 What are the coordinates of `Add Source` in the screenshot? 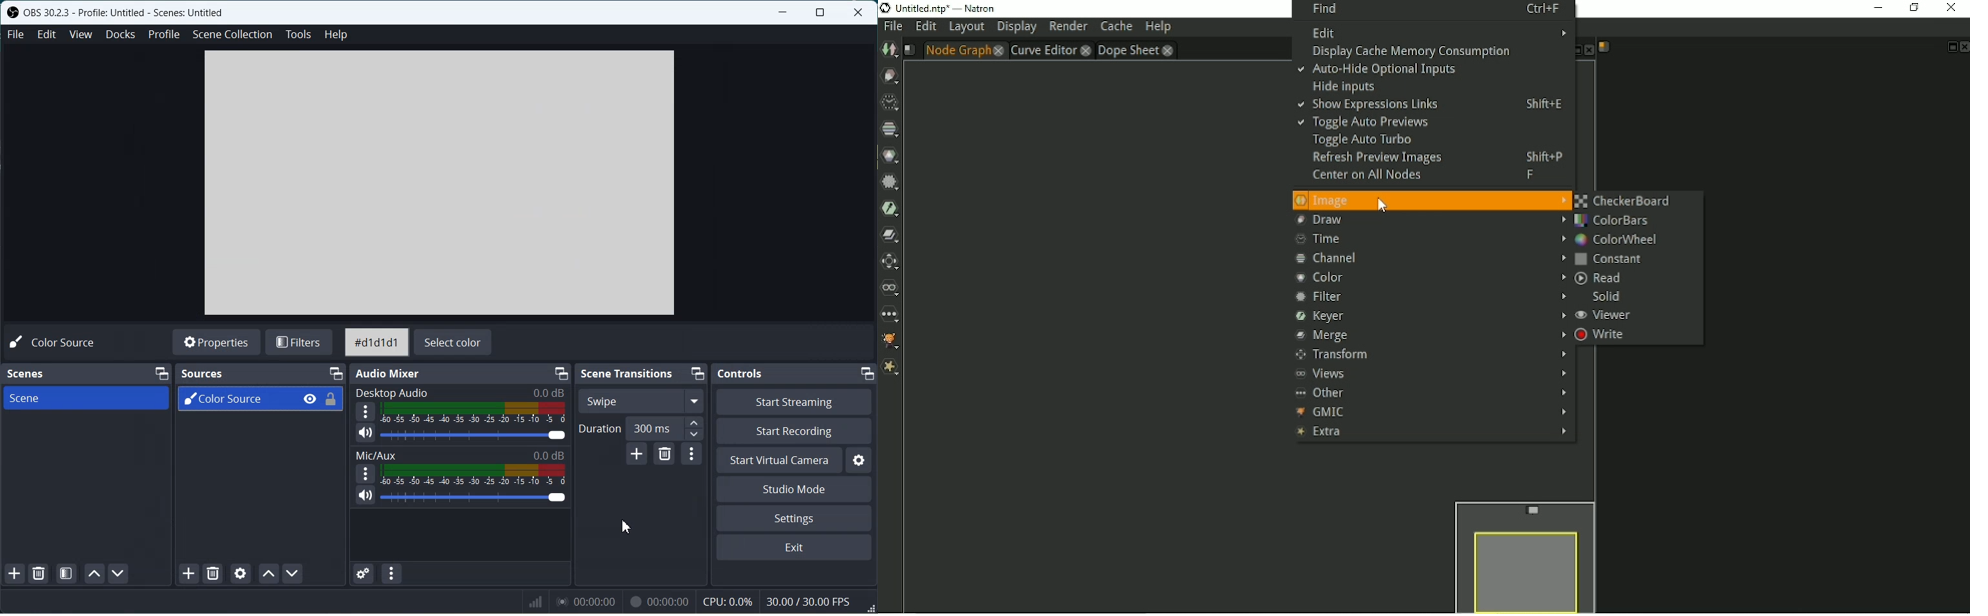 It's located at (189, 573).